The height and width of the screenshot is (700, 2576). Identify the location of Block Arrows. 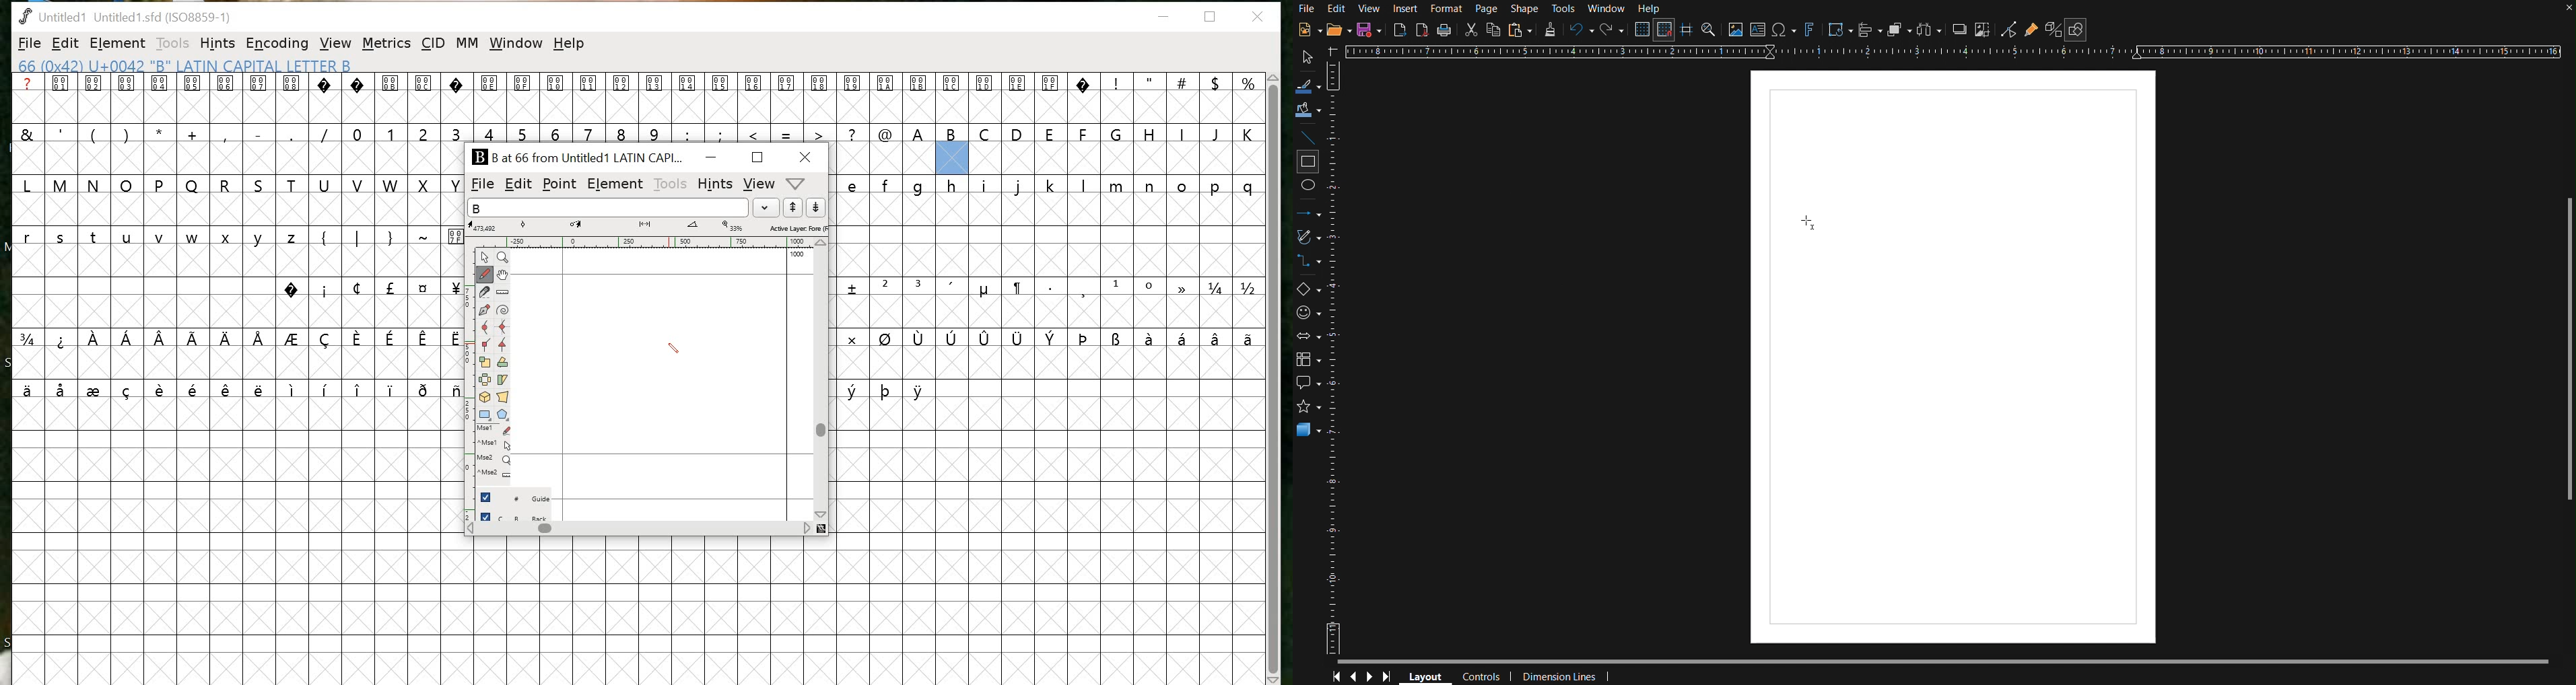
(1309, 338).